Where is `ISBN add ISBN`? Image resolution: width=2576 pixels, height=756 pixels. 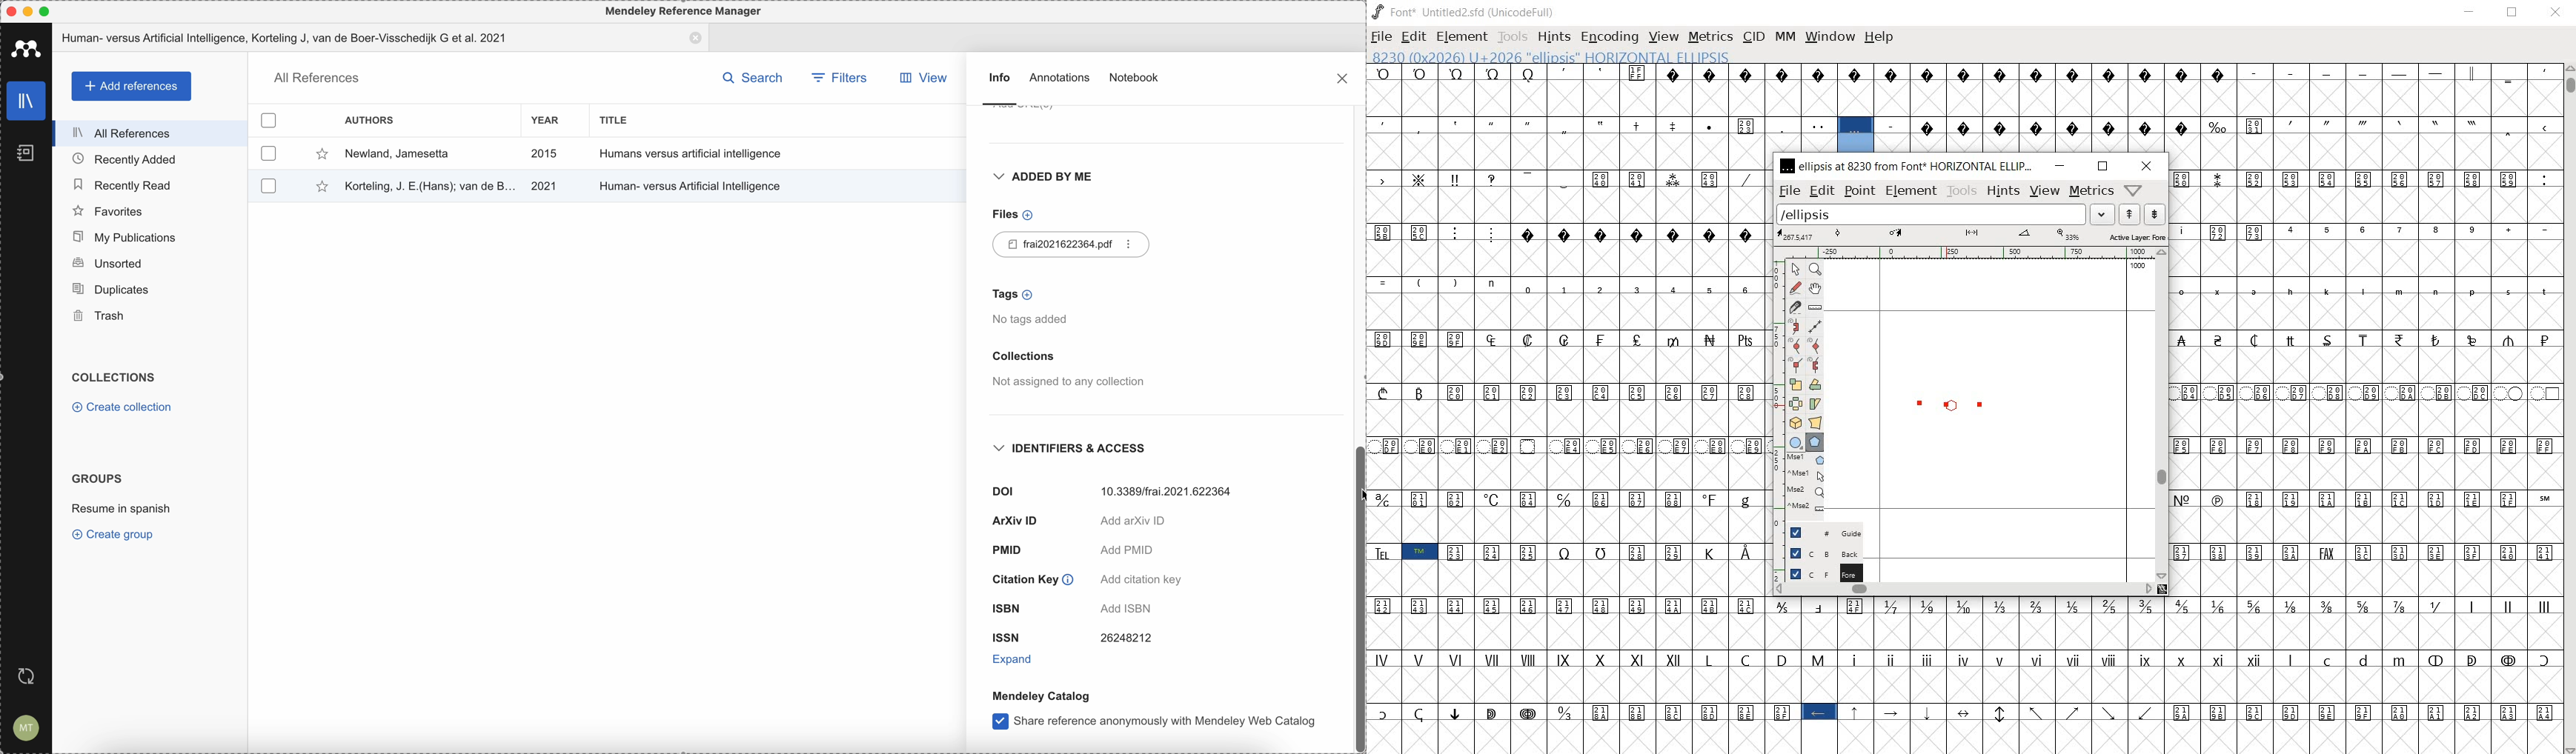
ISBN add ISBN is located at coordinates (1081, 607).